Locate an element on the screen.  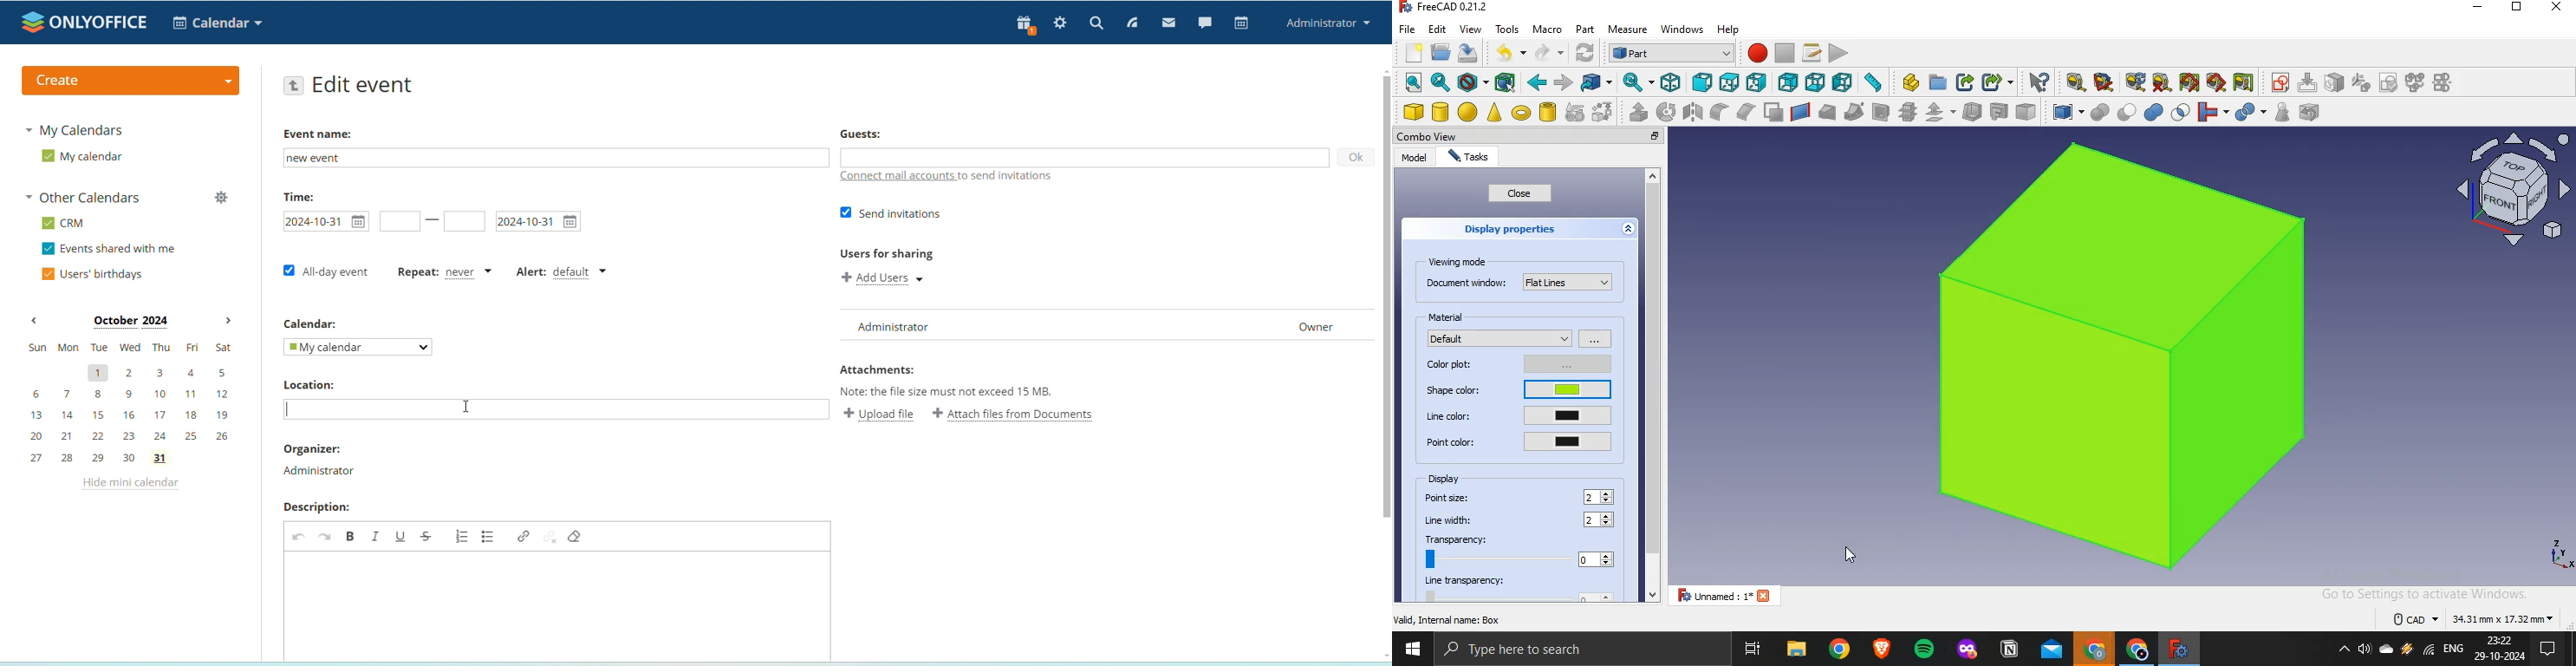
edit event name is located at coordinates (554, 157).